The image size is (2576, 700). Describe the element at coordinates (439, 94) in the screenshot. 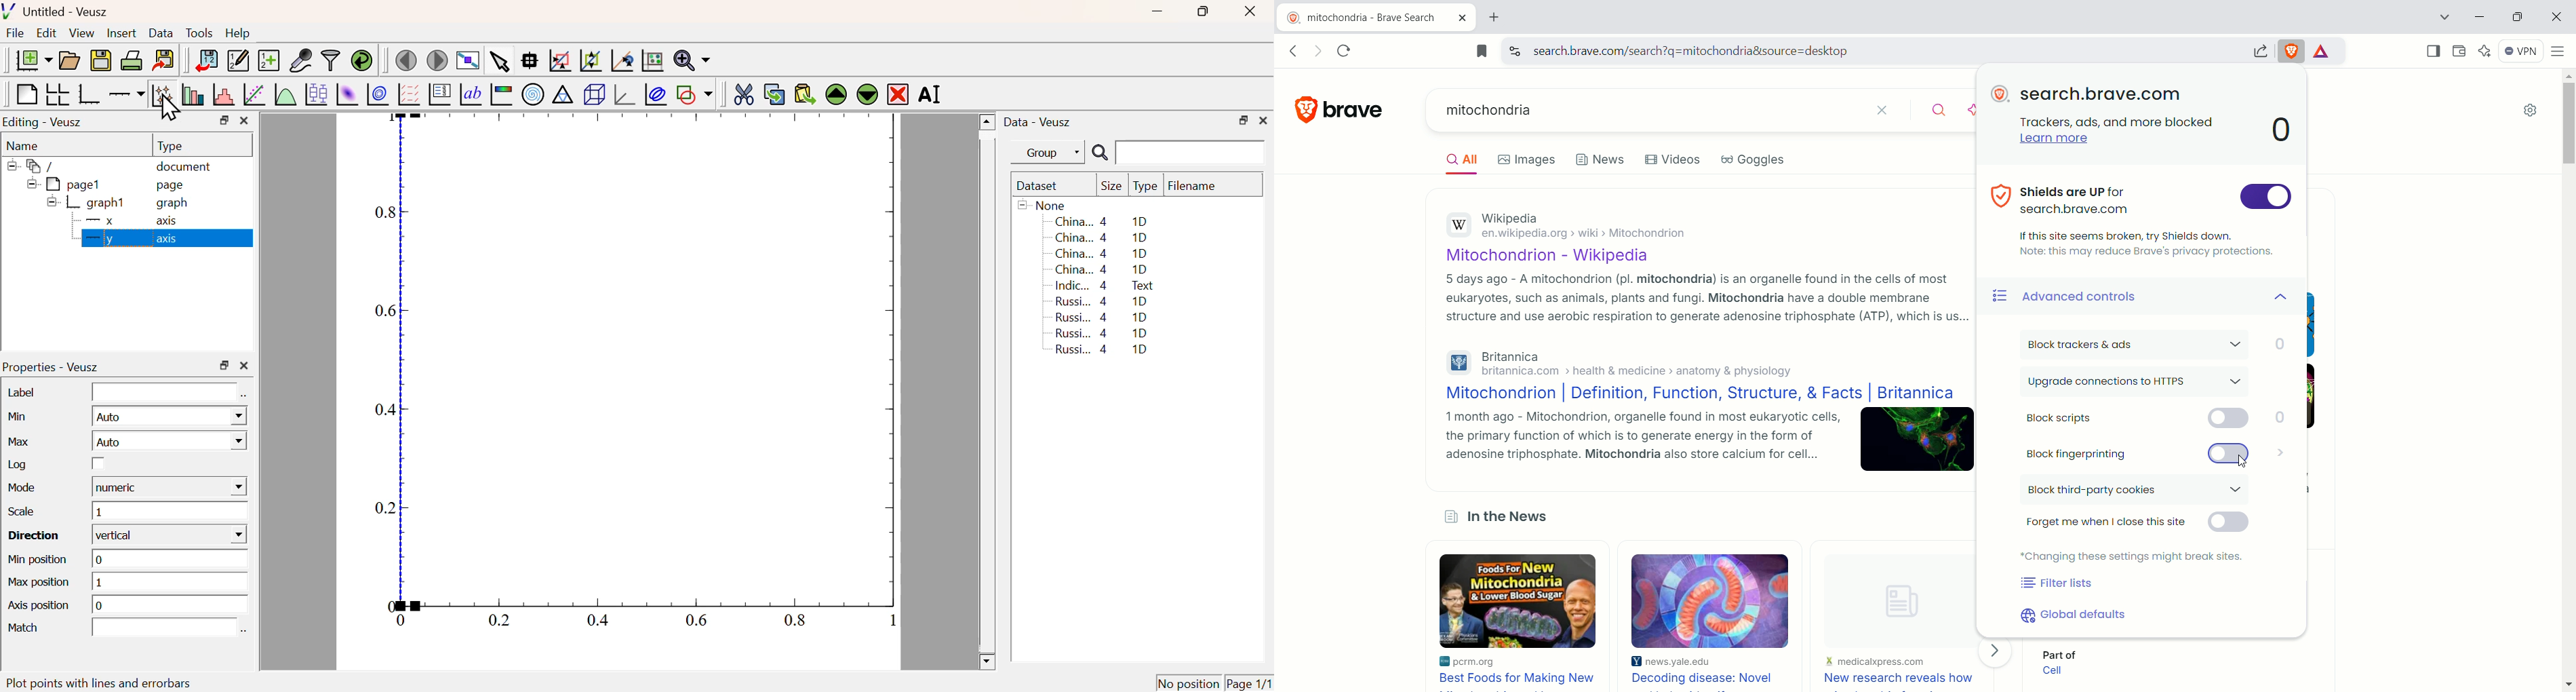

I see `Plot Key` at that location.